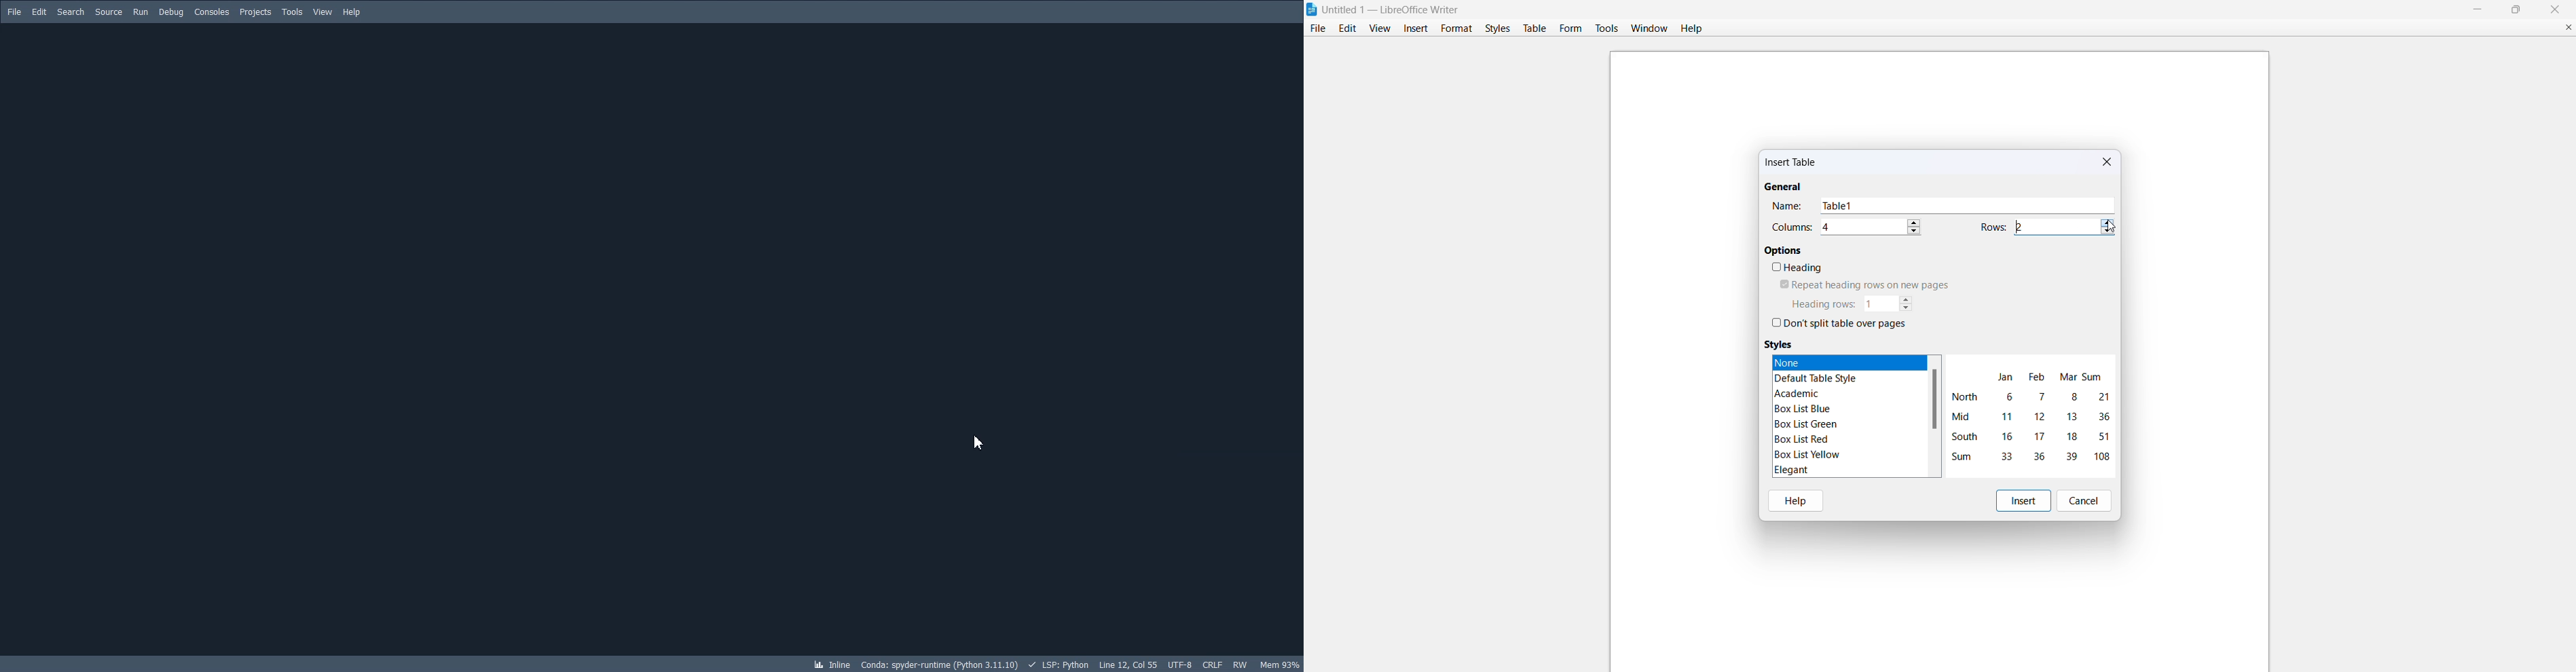  I want to click on minimize, so click(2474, 9).